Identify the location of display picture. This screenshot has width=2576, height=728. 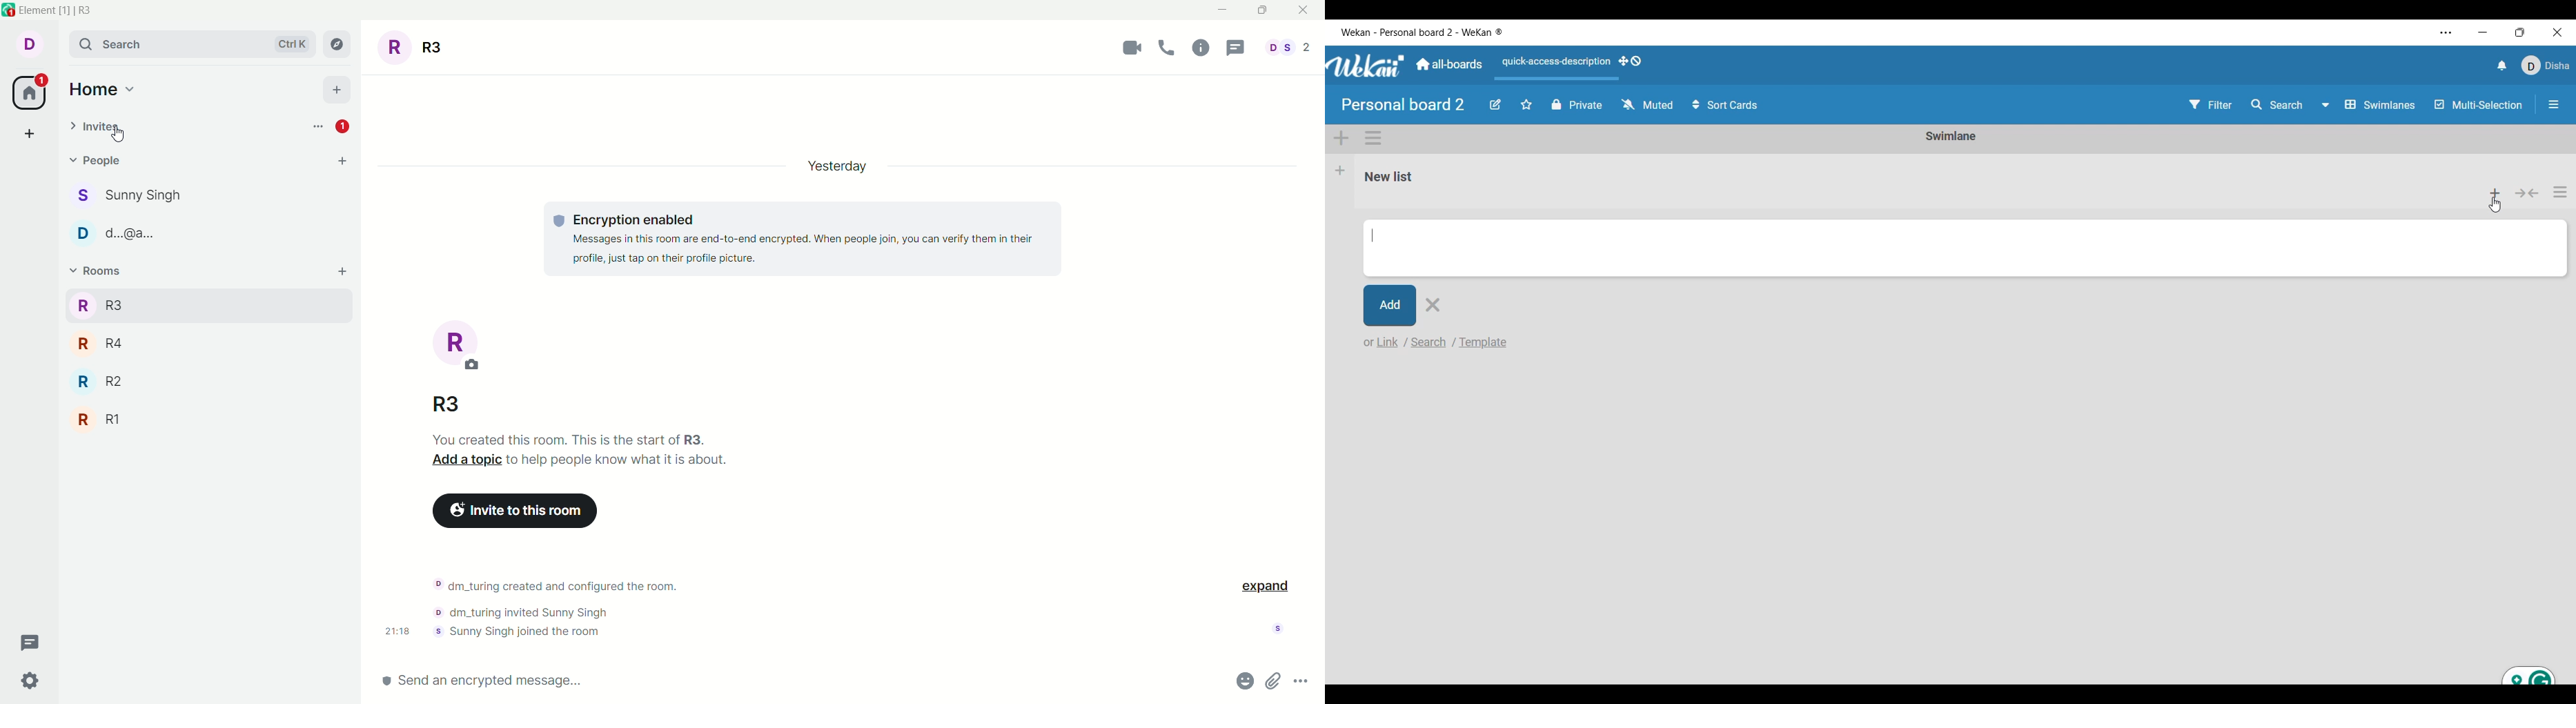
(457, 345).